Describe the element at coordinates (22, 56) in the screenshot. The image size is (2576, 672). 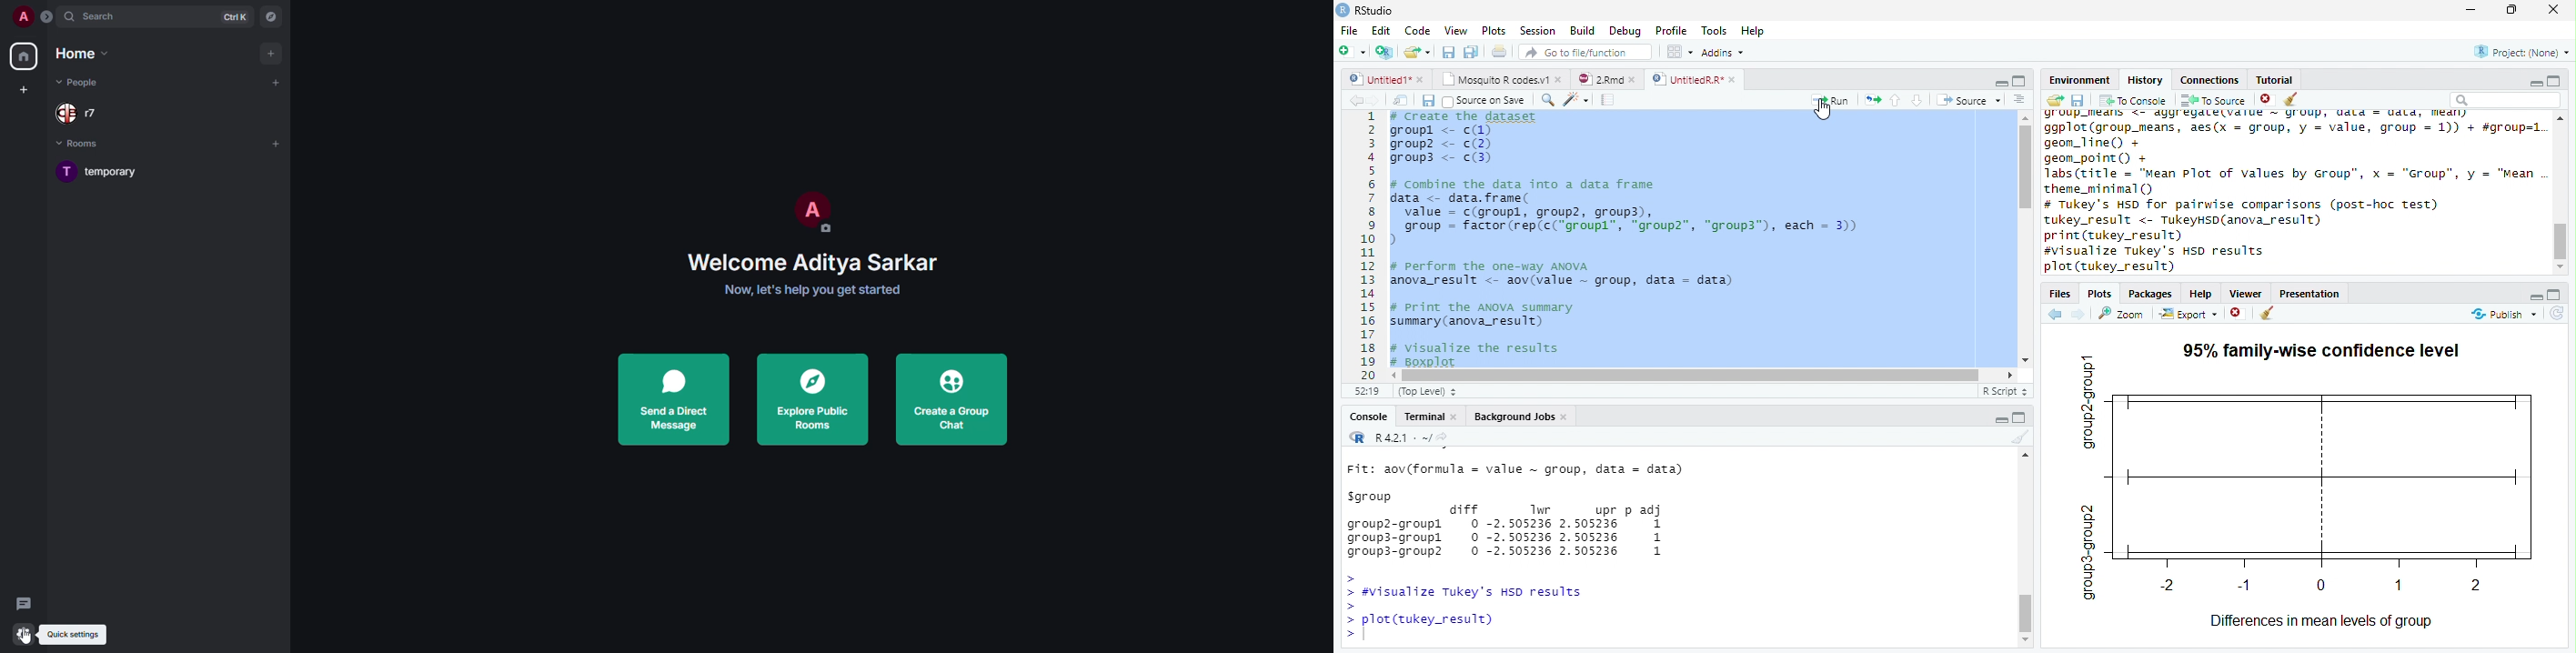
I see `home` at that location.